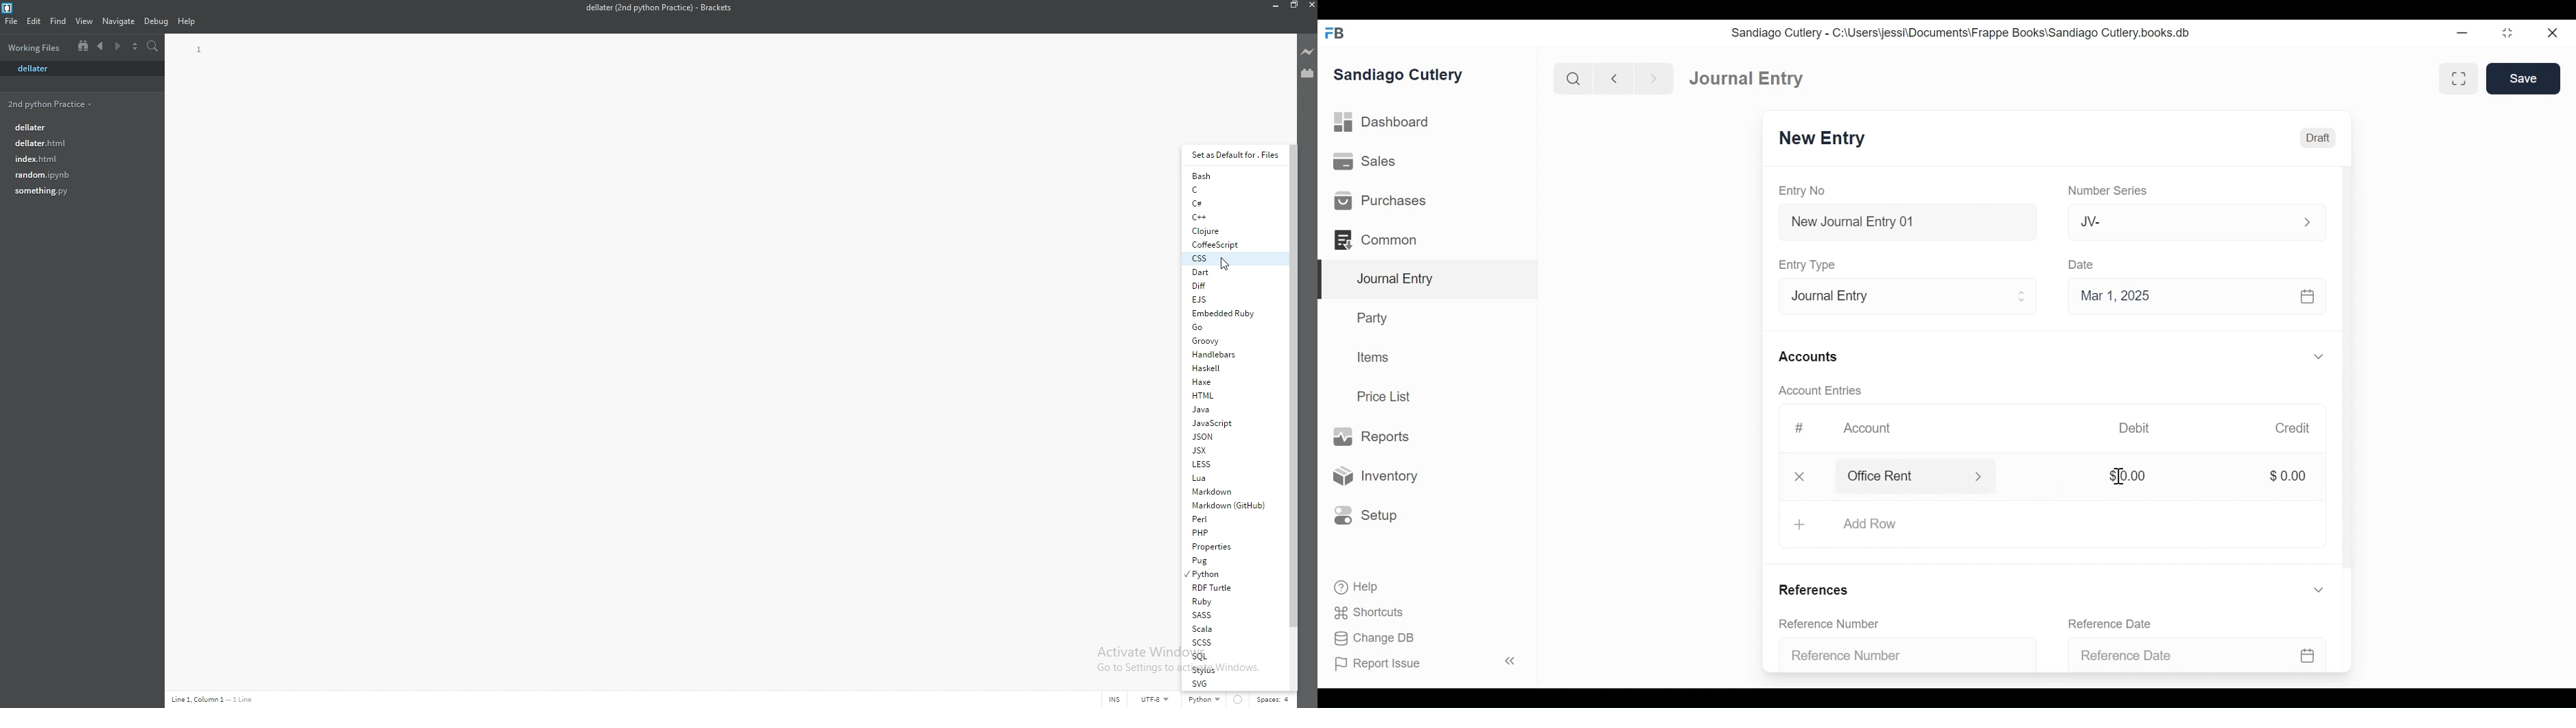  Describe the element at coordinates (1232, 560) in the screenshot. I see `pug` at that location.